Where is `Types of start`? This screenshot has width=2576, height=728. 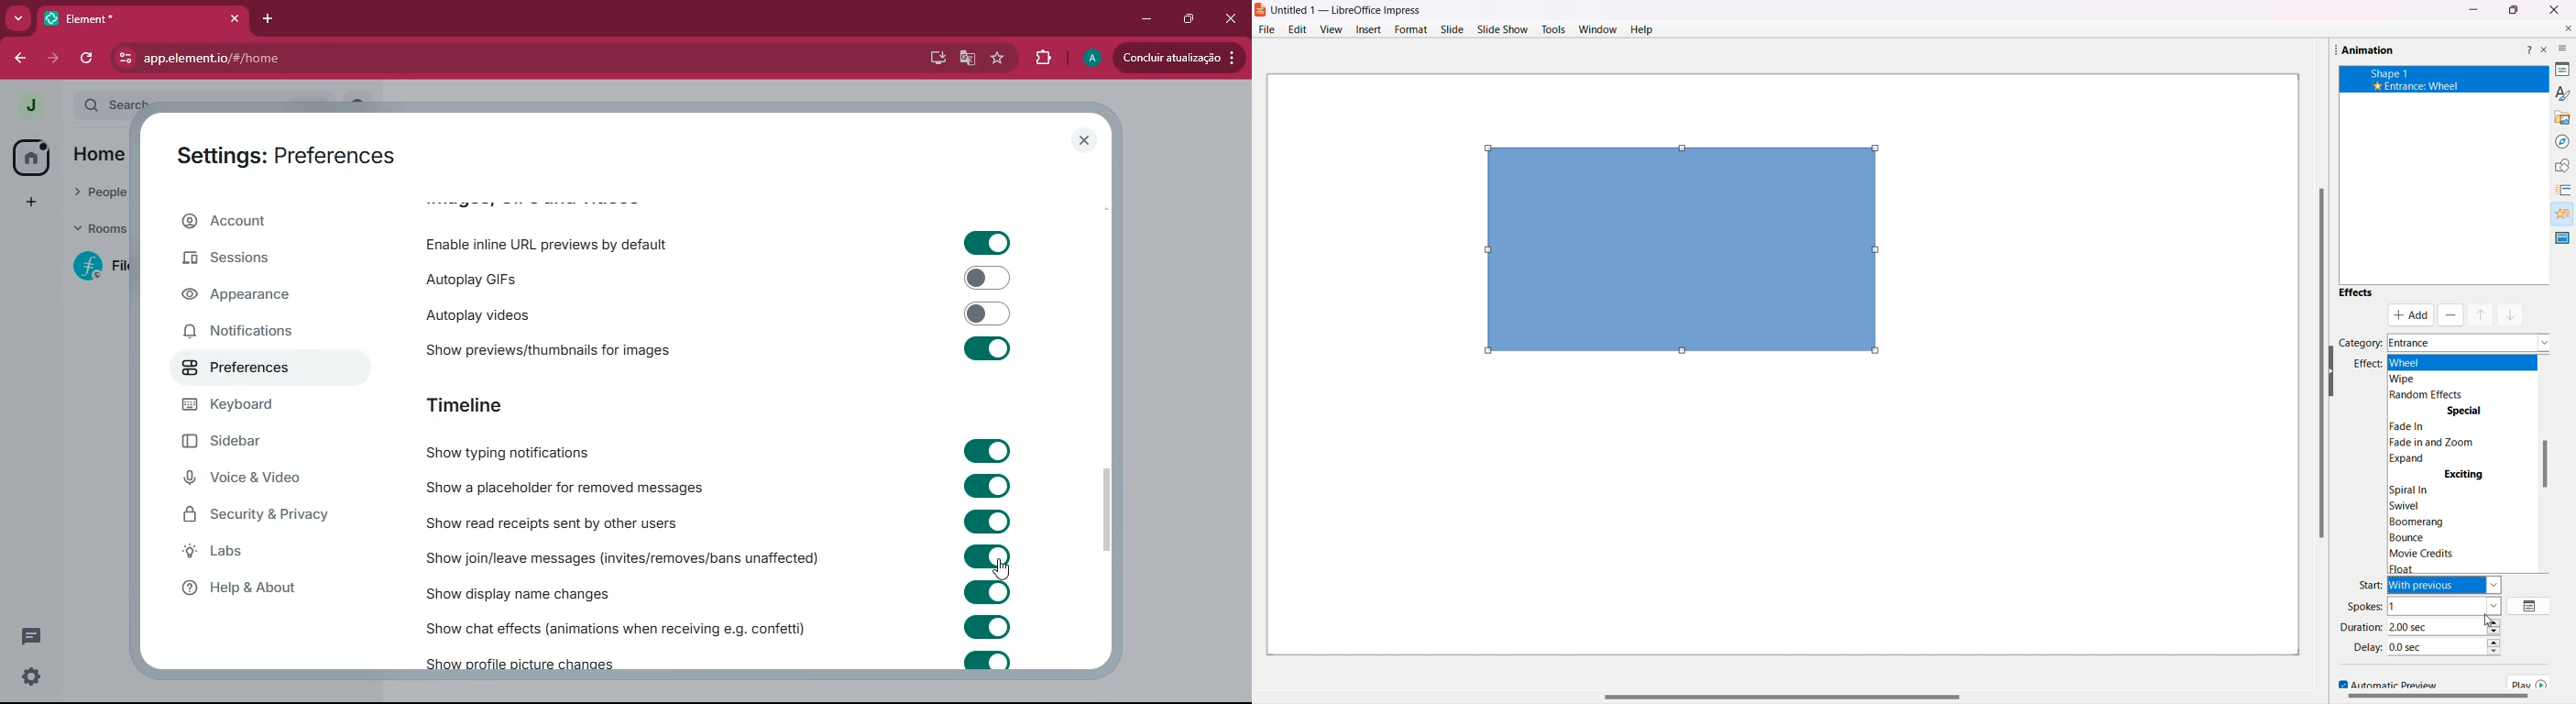 Types of start is located at coordinates (2452, 585).